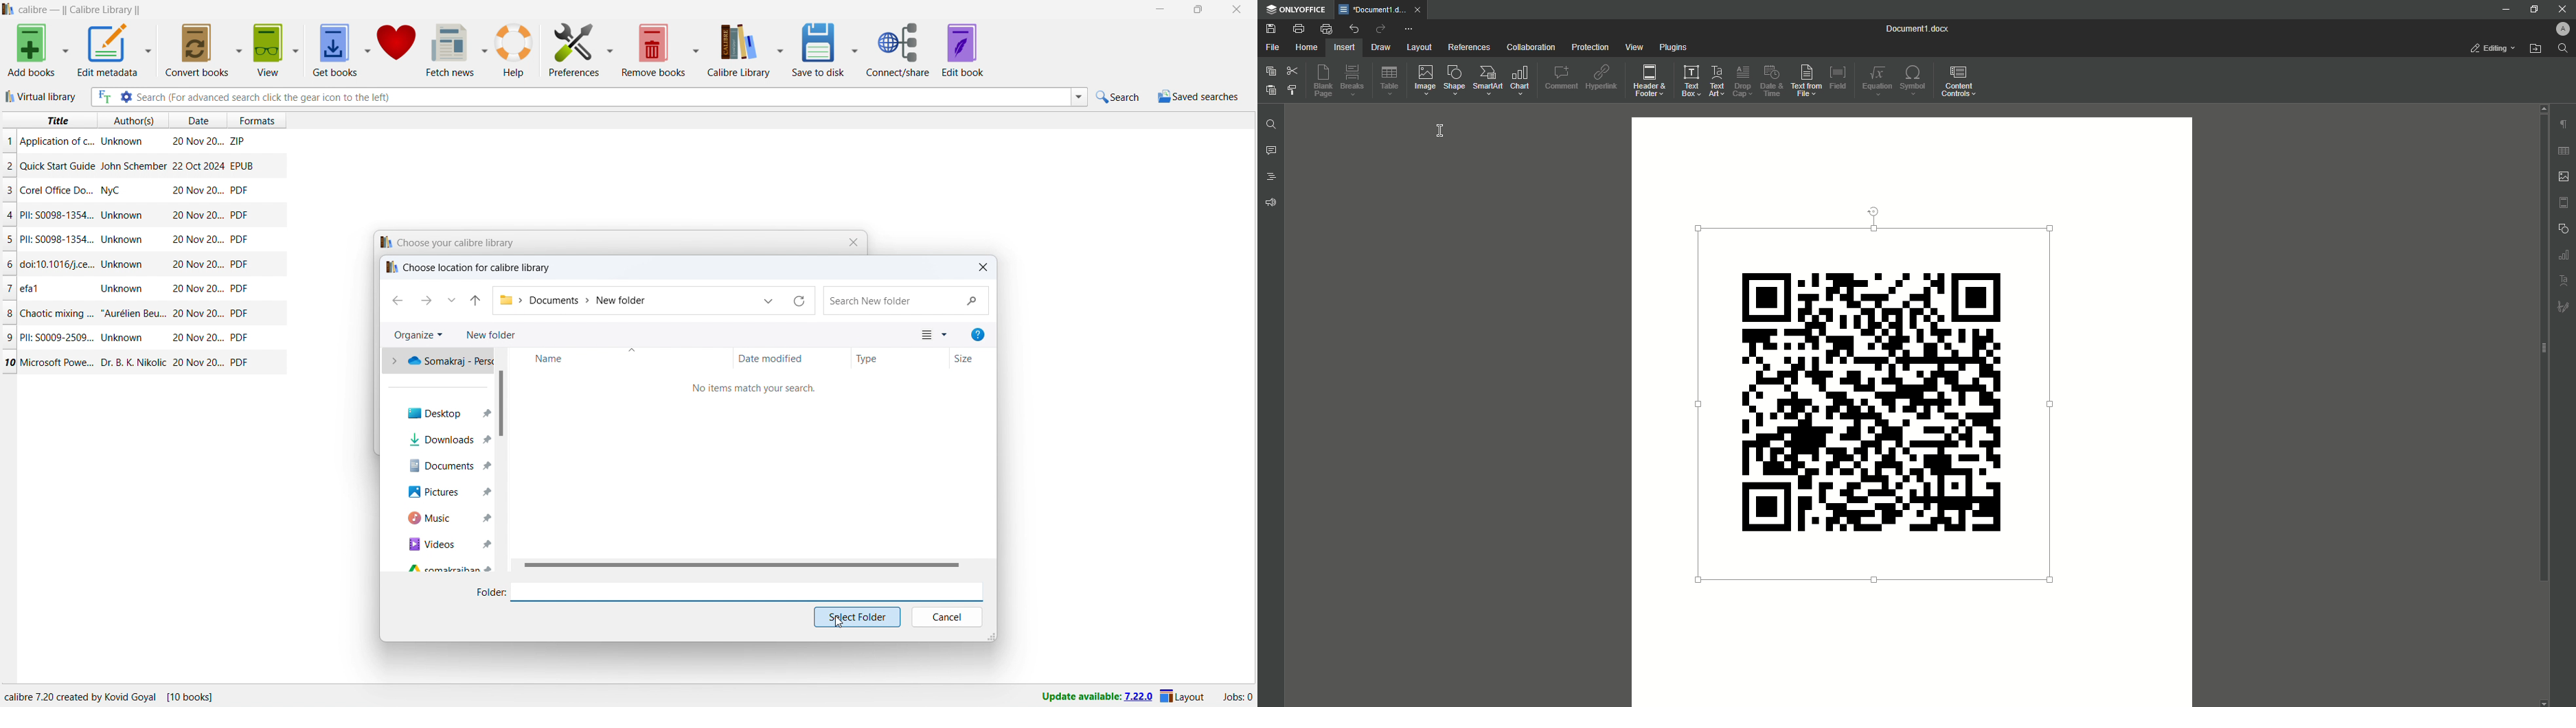 The width and height of the screenshot is (2576, 728). What do you see at coordinates (122, 287) in the screenshot?
I see `Author` at bounding box center [122, 287].